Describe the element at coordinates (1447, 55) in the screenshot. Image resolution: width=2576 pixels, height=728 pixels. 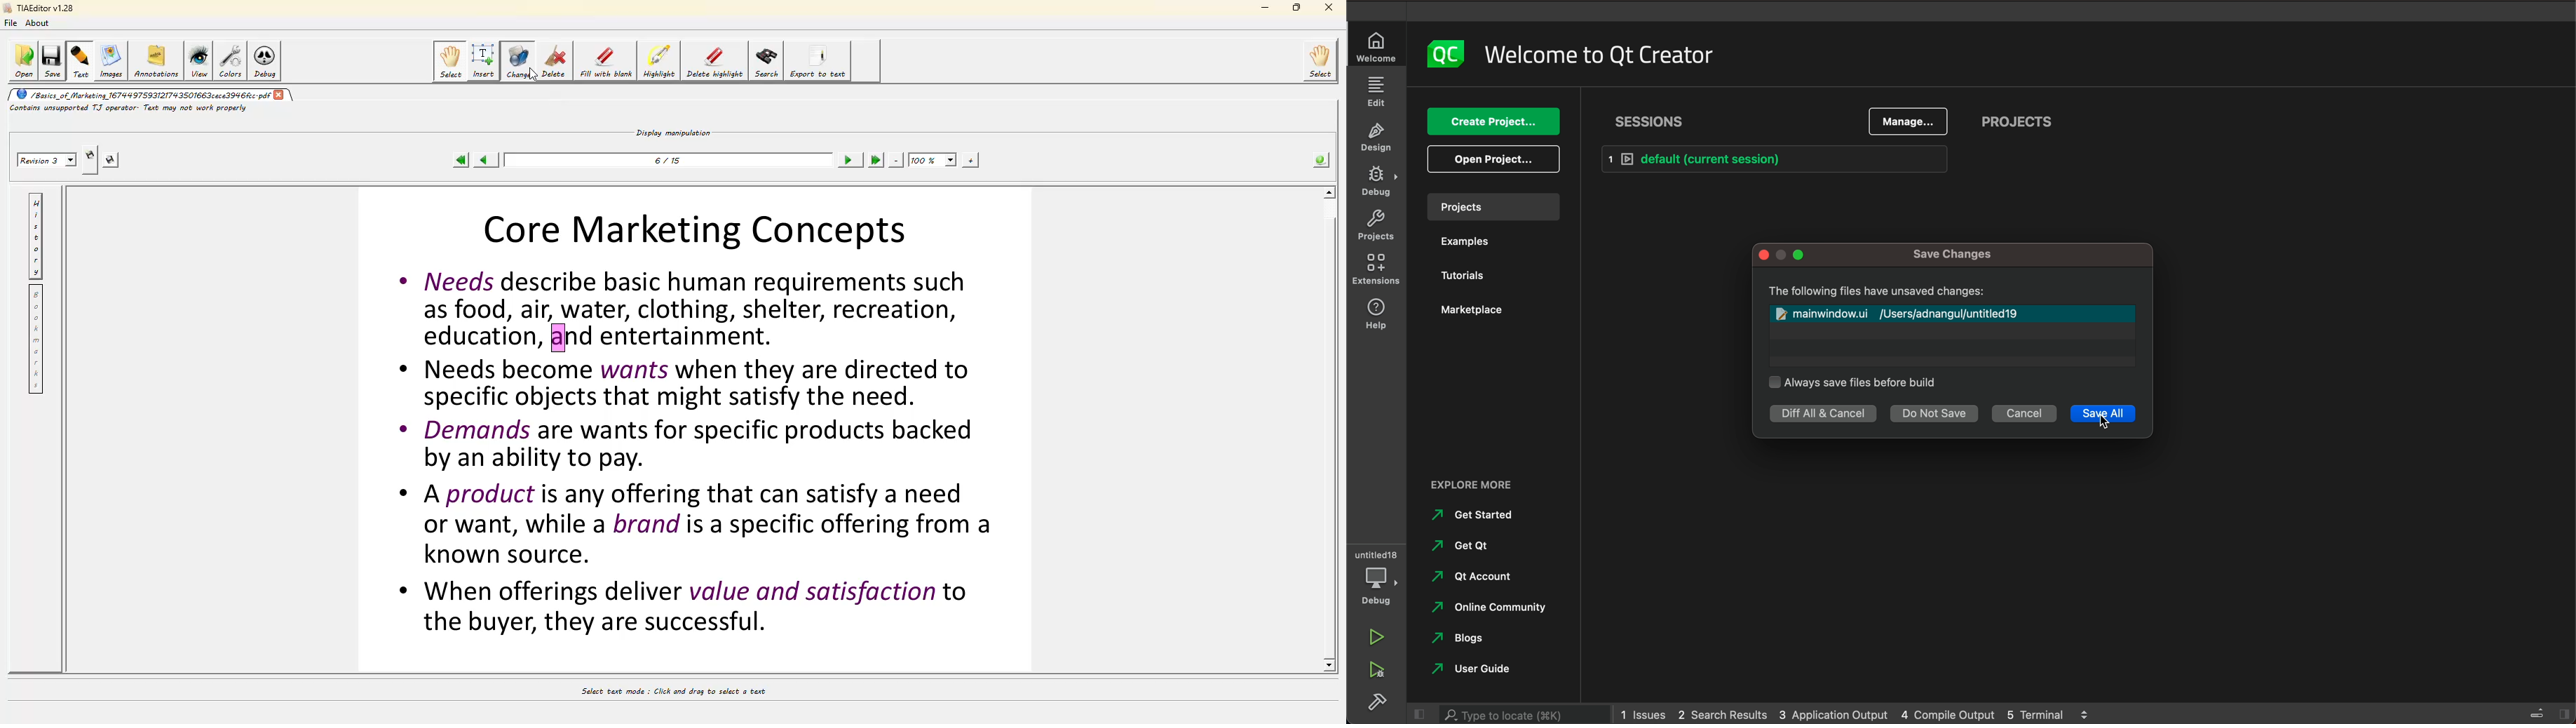
I see `logo` at that location.